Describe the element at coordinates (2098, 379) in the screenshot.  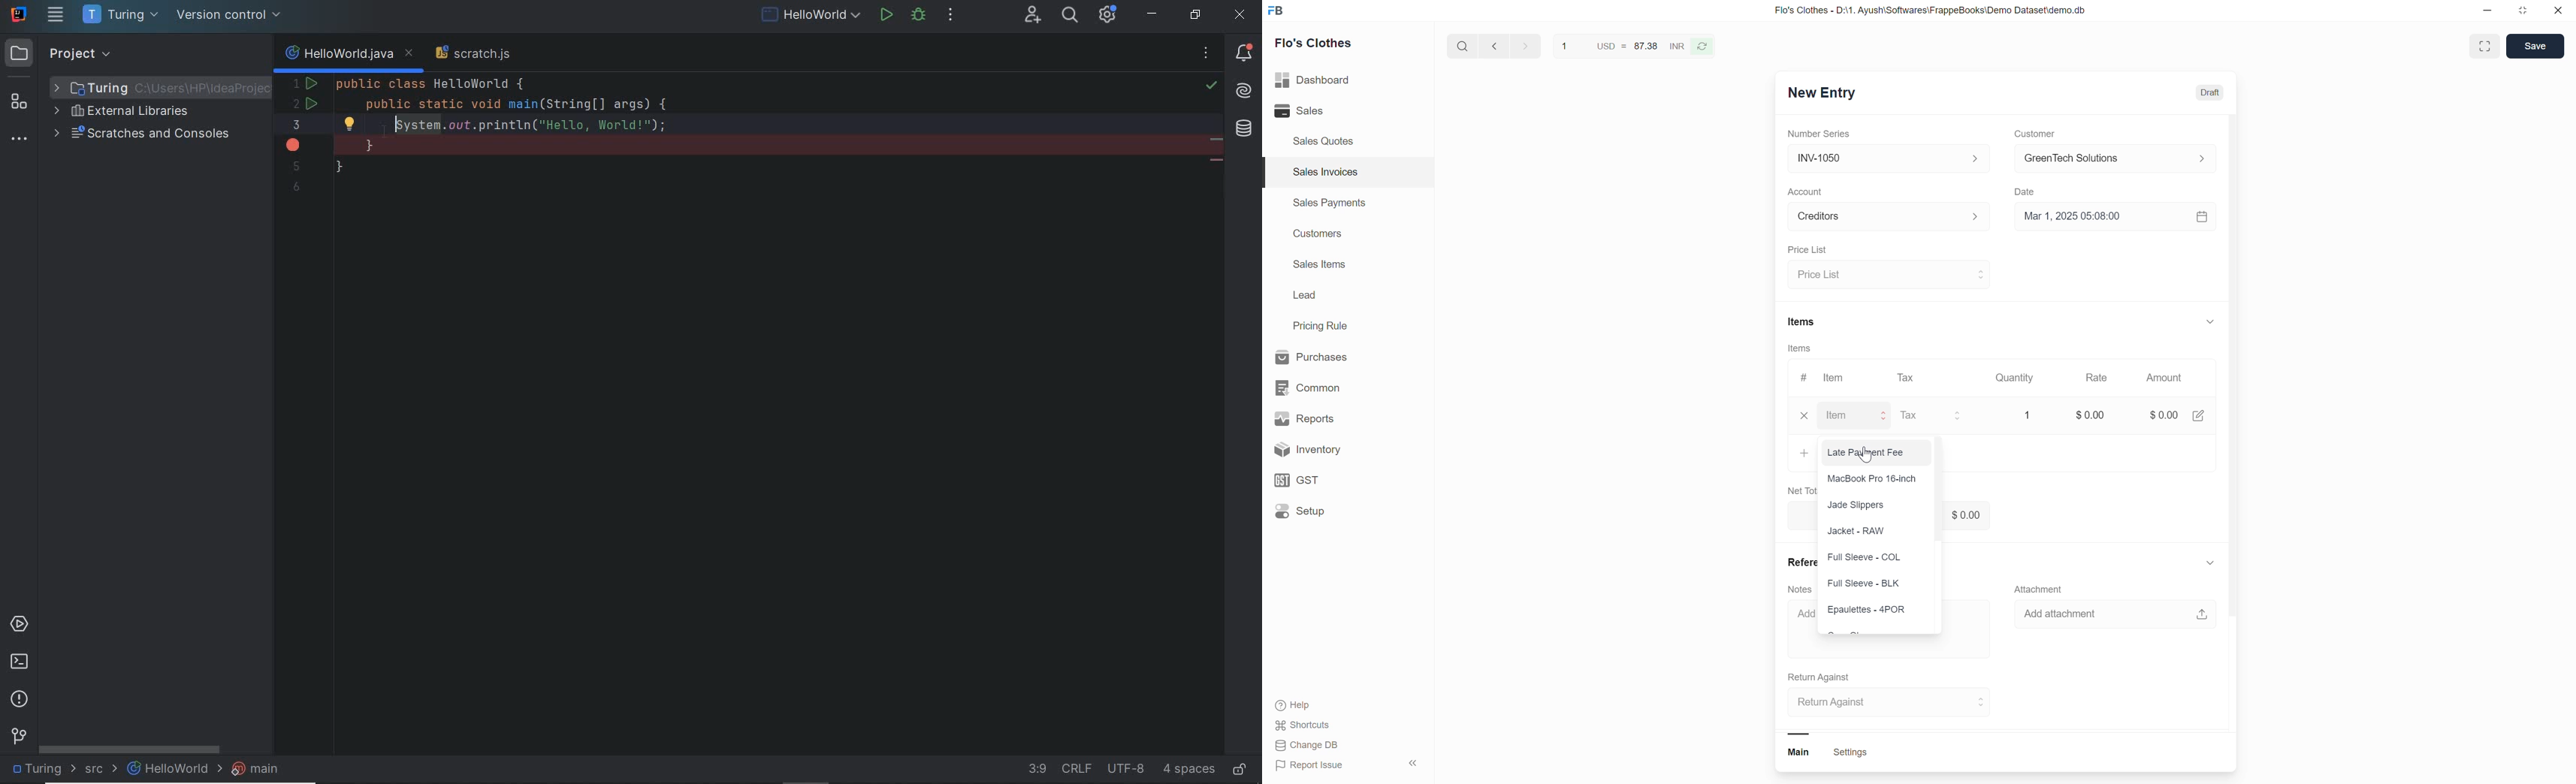
I see `Rate` at that location.